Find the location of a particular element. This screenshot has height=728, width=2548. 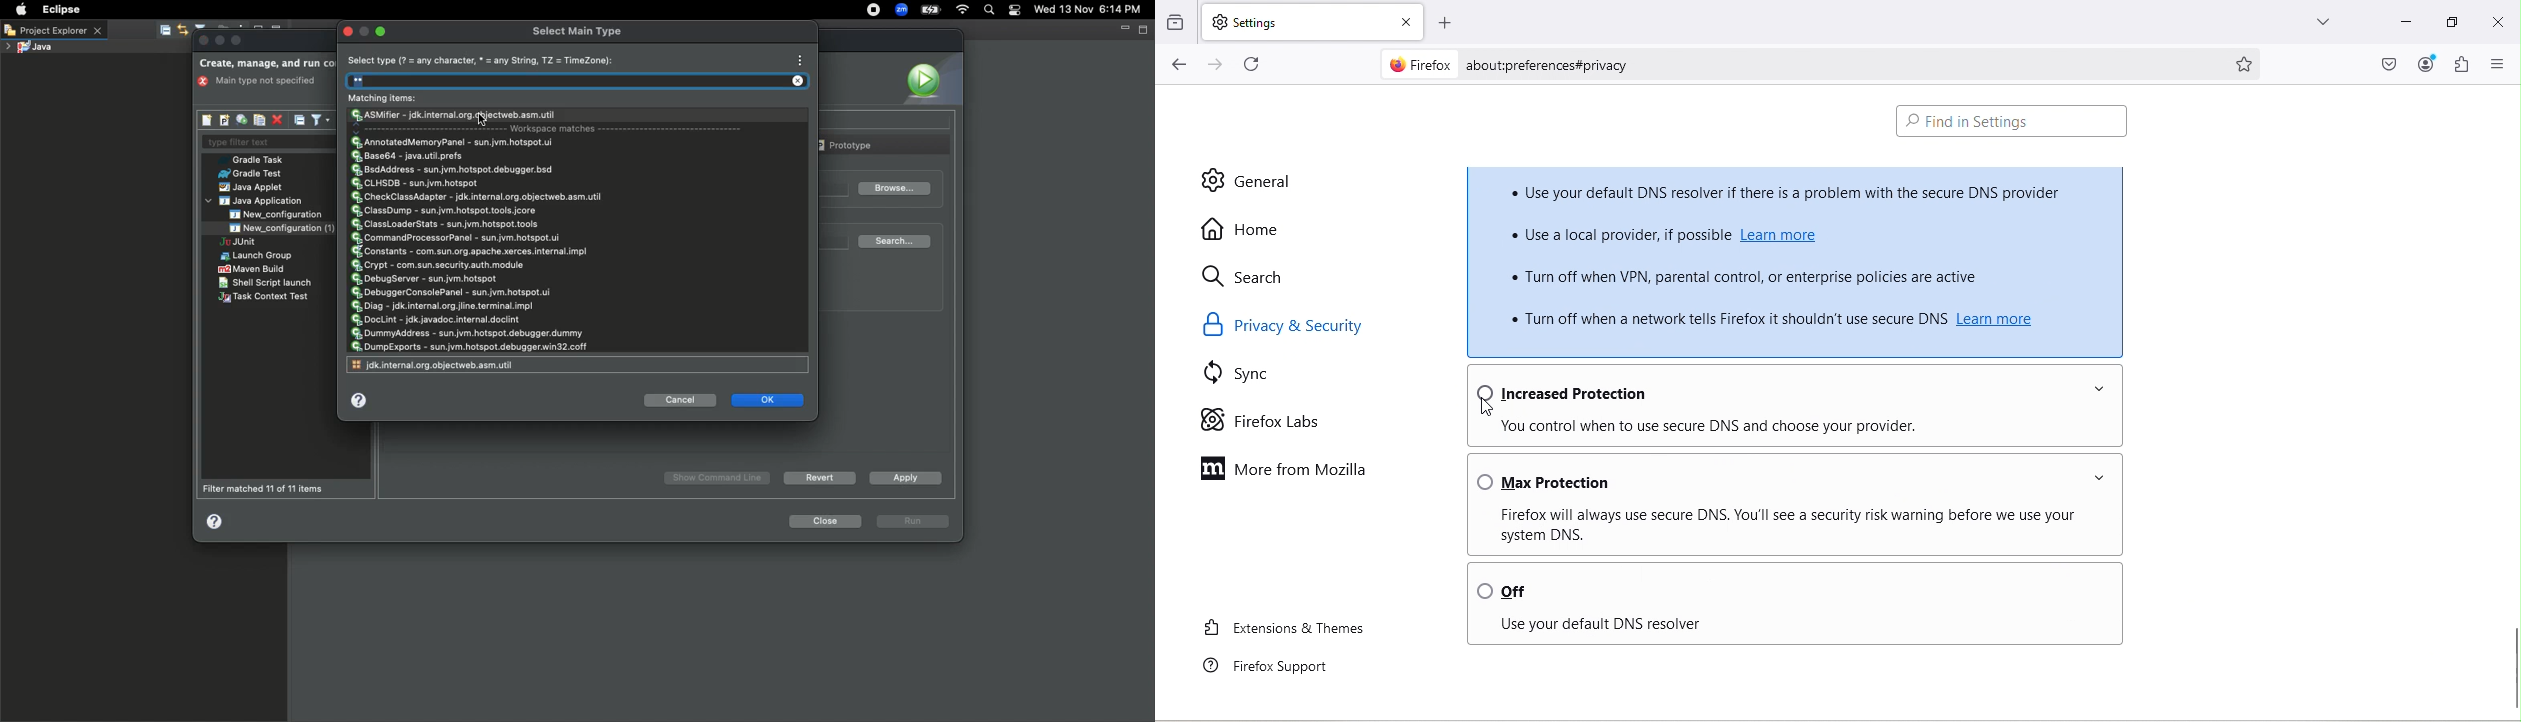

Select main type is located at coordinates (578, 30).